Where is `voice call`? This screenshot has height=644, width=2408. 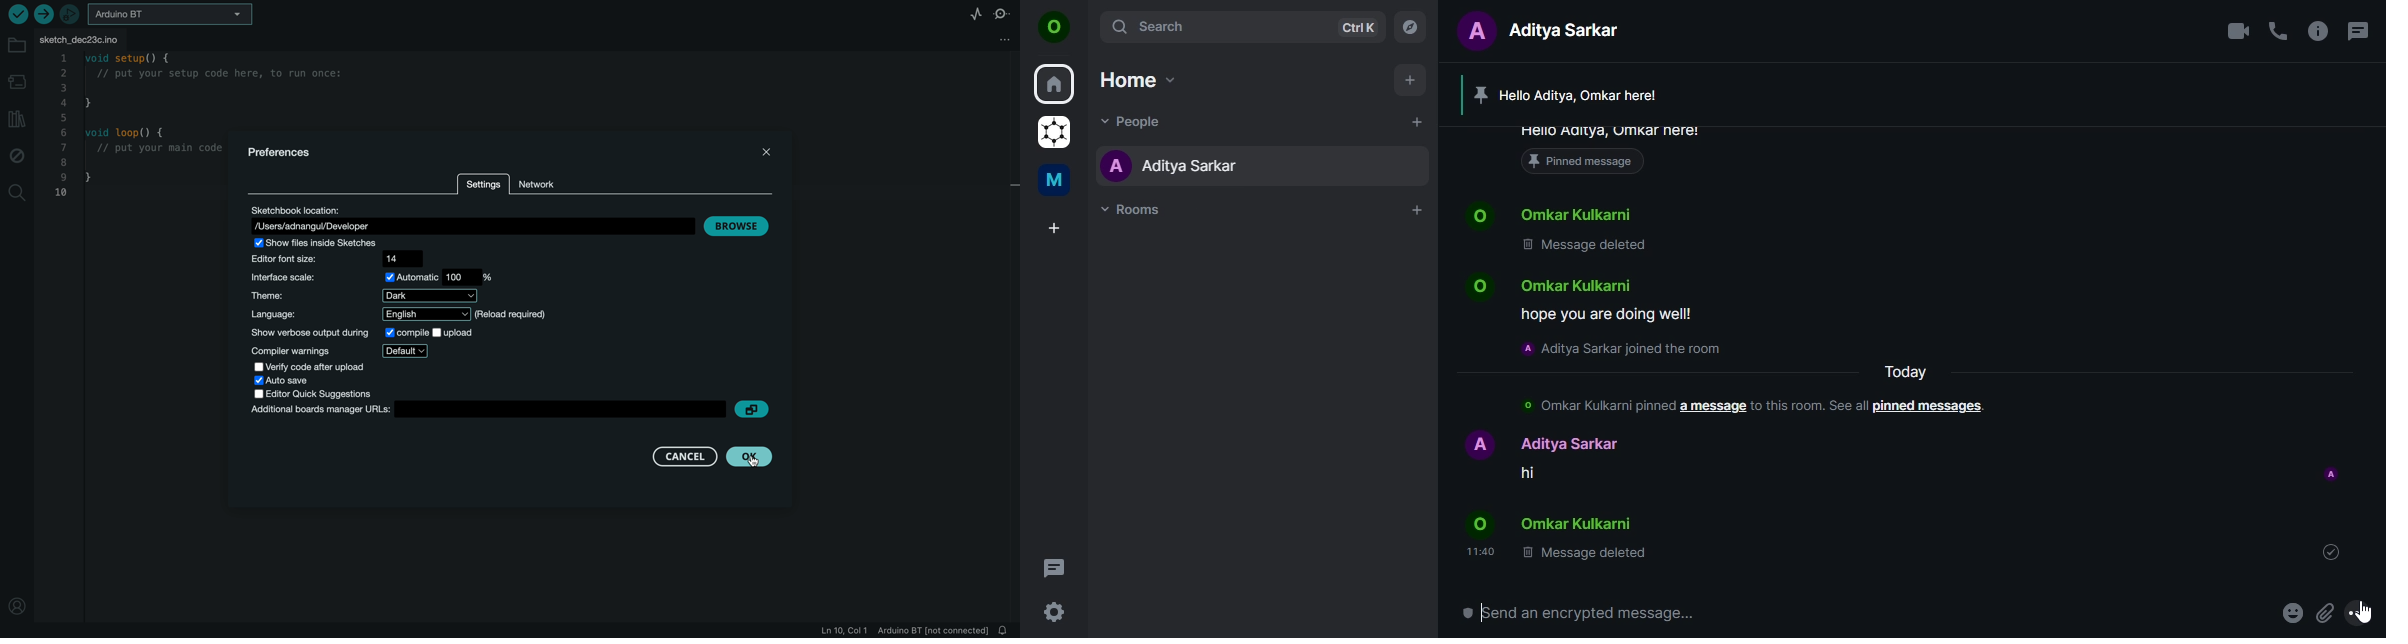
voice call is located at coordinates (2278, 31).